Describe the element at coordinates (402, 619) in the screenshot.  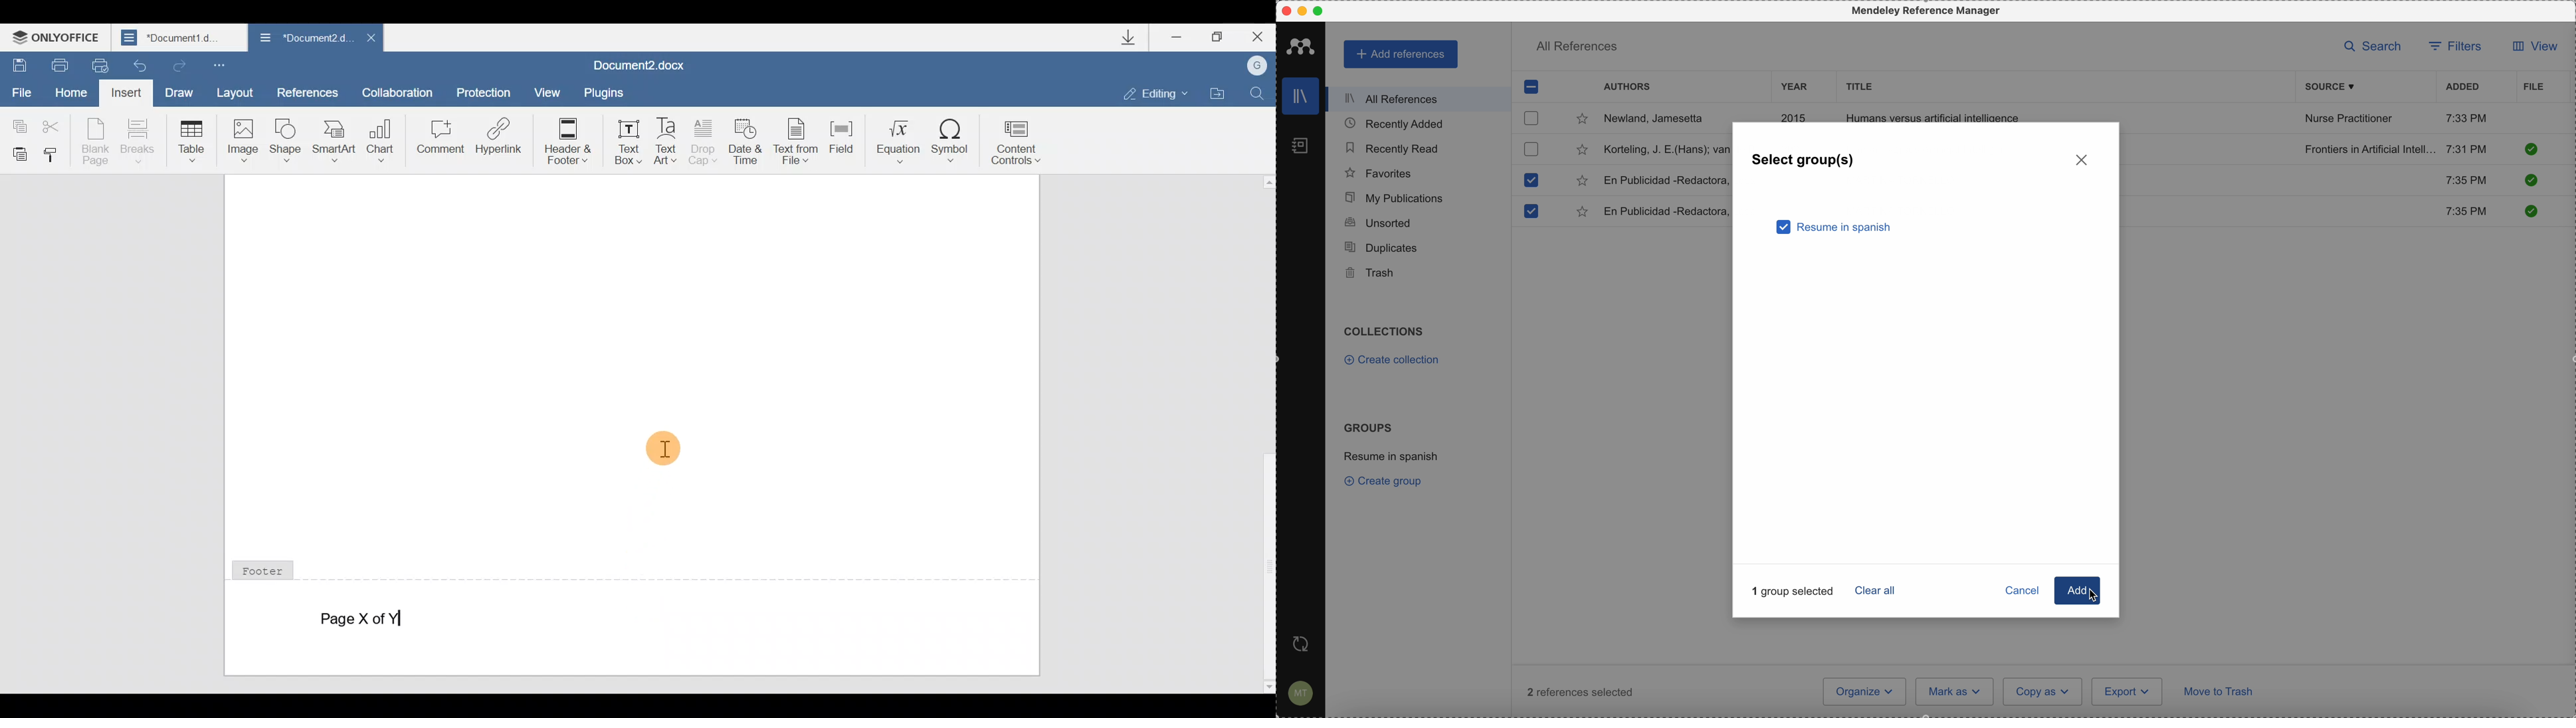
I see `typing cursor` at that location.